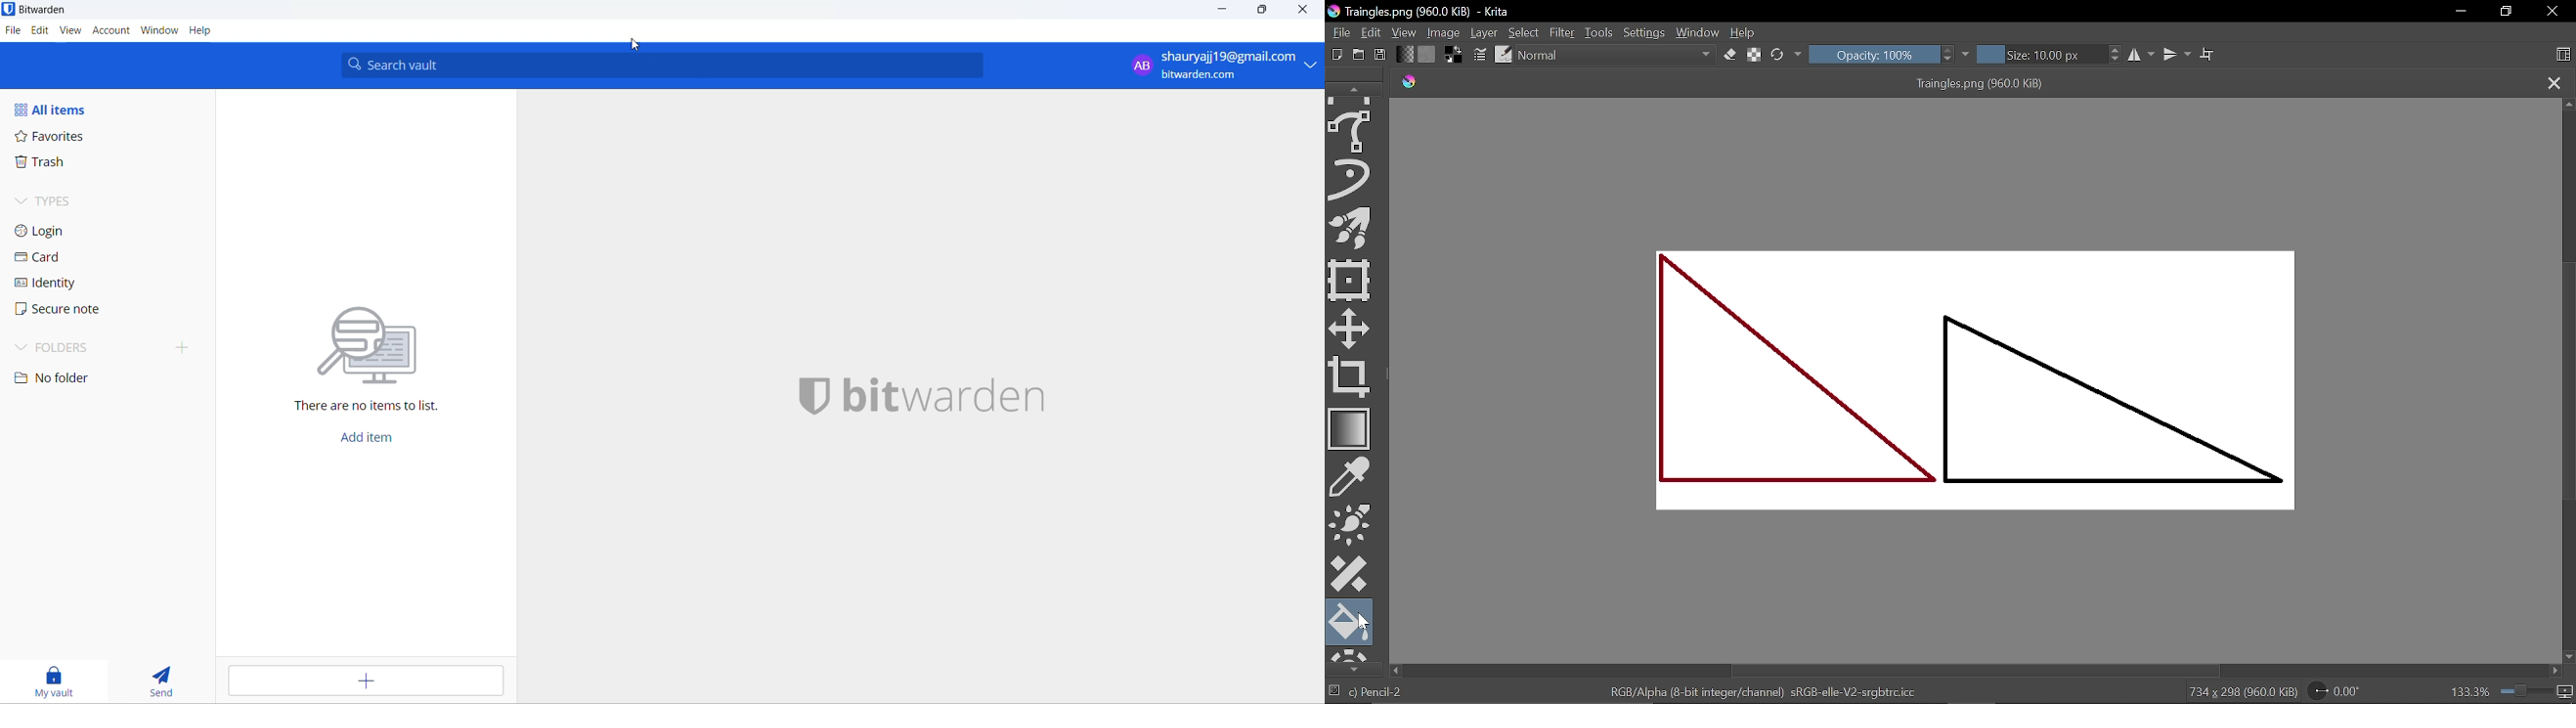 This screenshot has width=2576, height=728. Describe the element at coordinates (111, 30) in the screenshot. I see `account` at that location.